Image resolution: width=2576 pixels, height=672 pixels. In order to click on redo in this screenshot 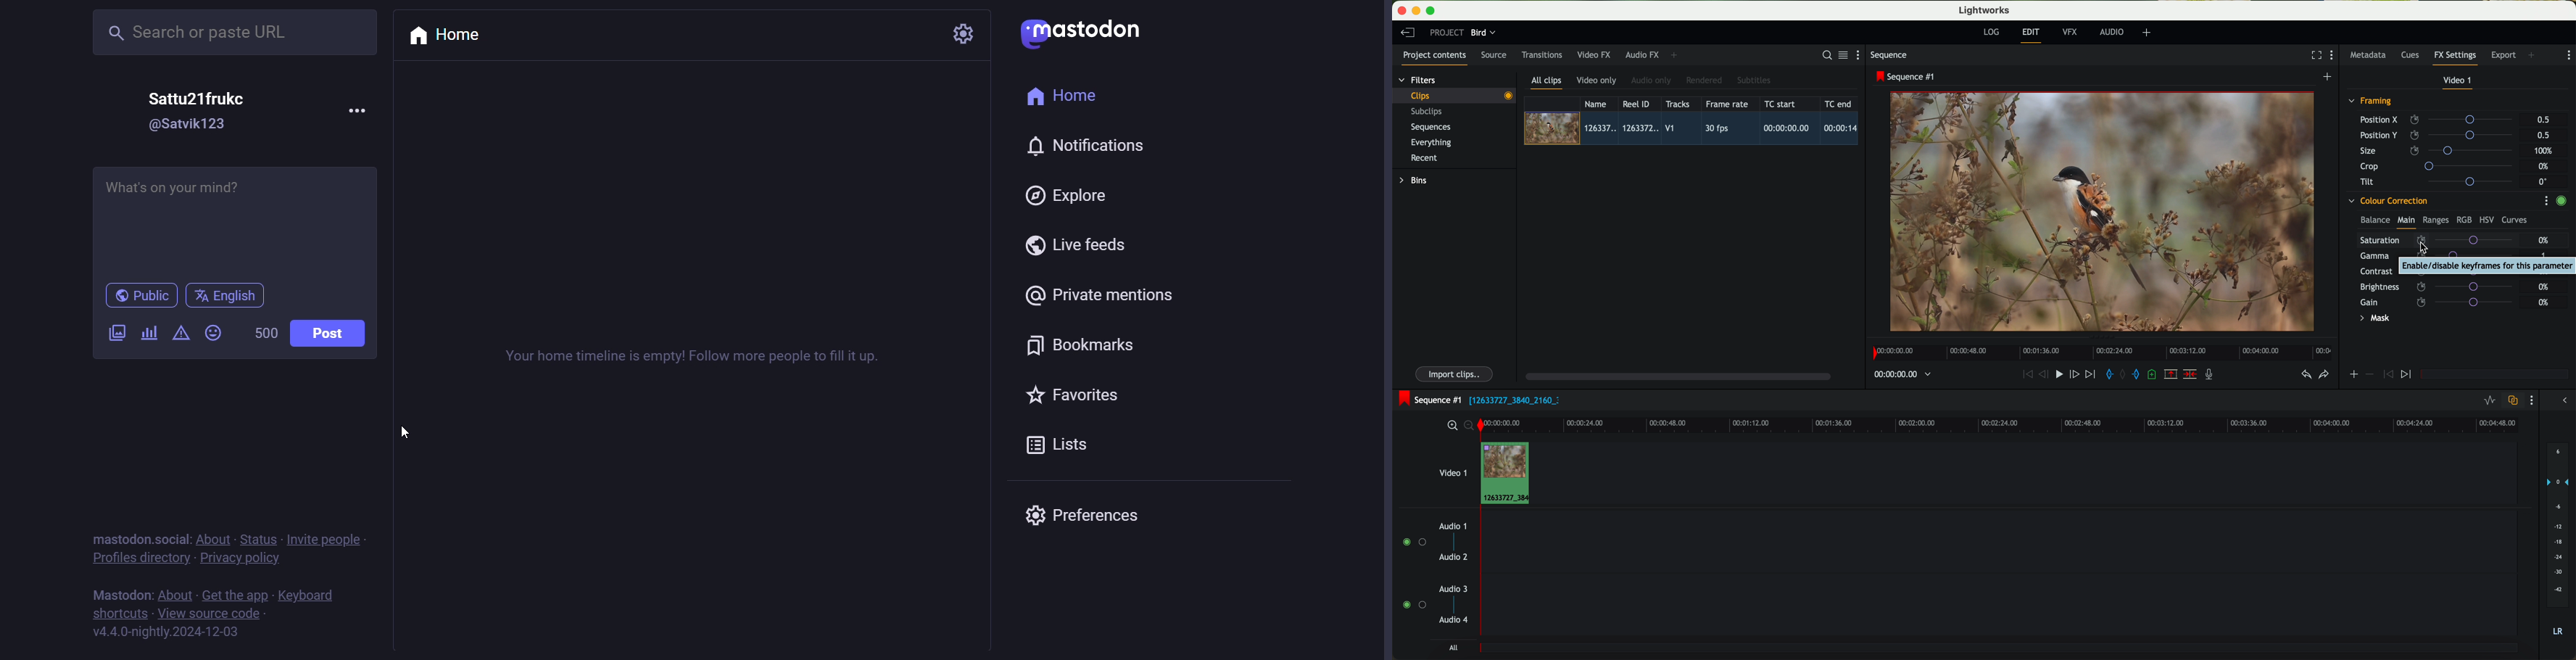, I will do `click(2324, 375)`.